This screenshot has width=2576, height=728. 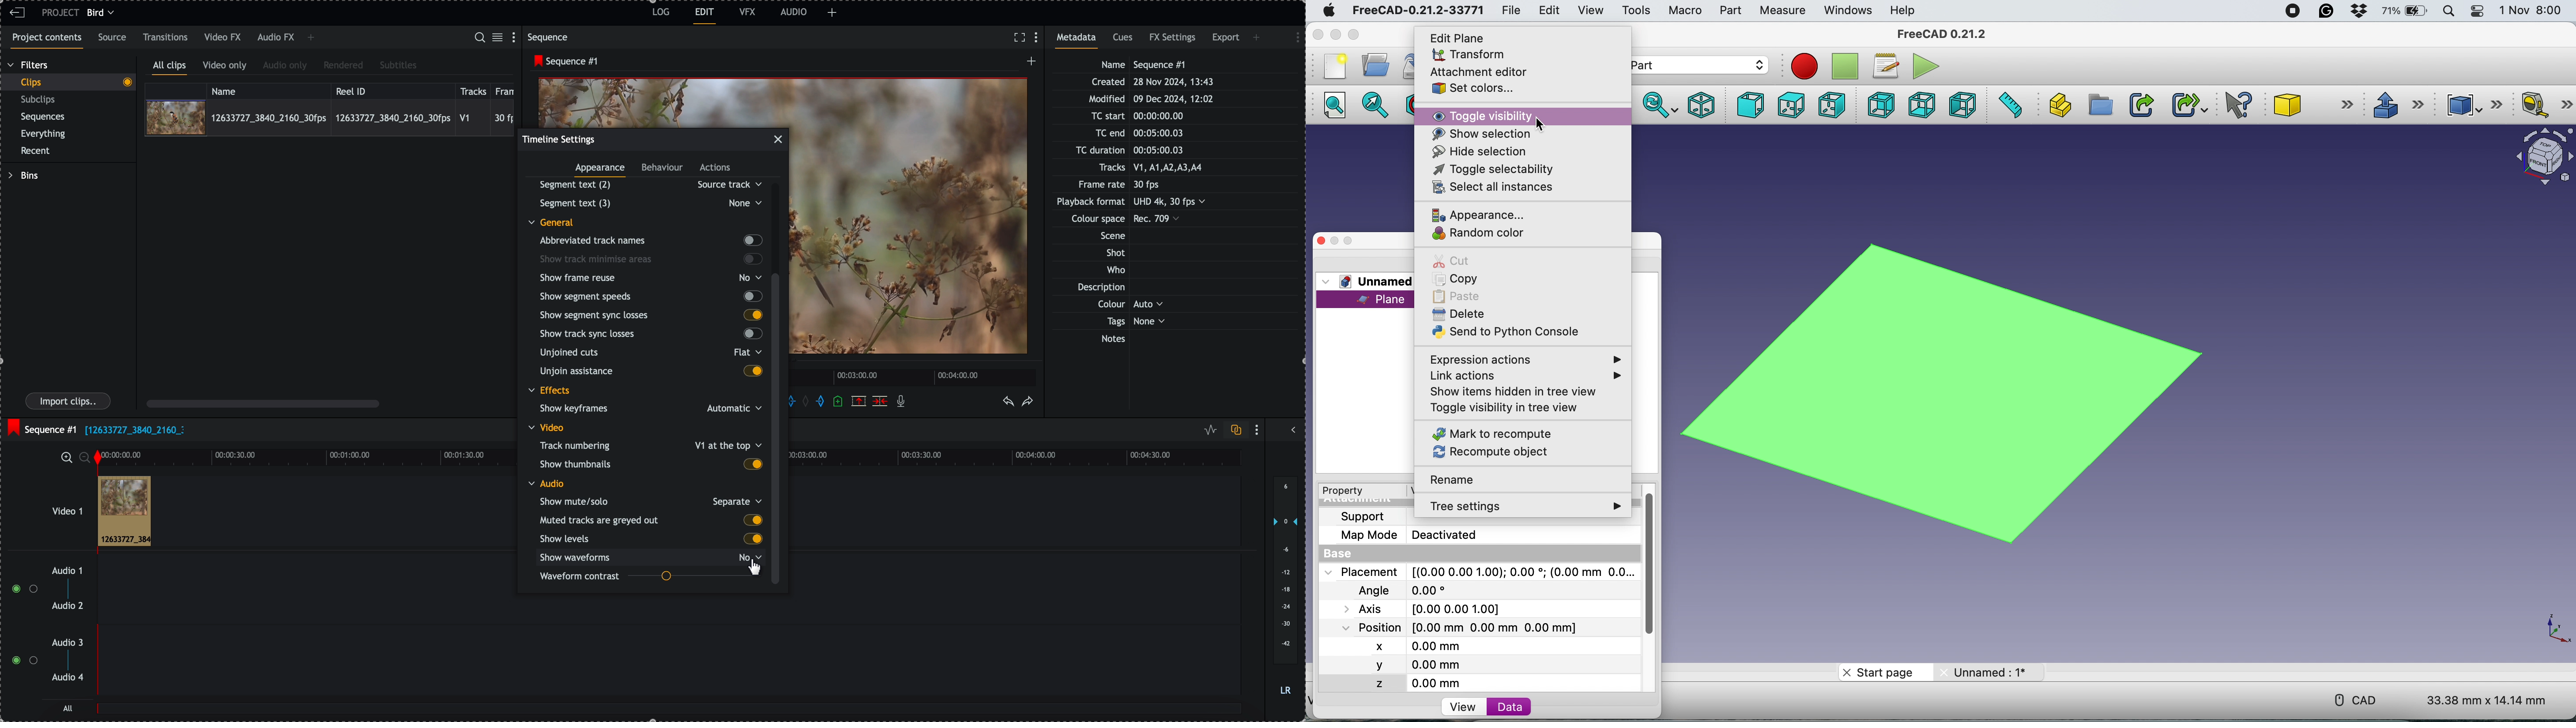 What do you see at coordinates (839, 402) in the screenshot?
I see `add a cue at the current position` at bounding box center [839, 402].